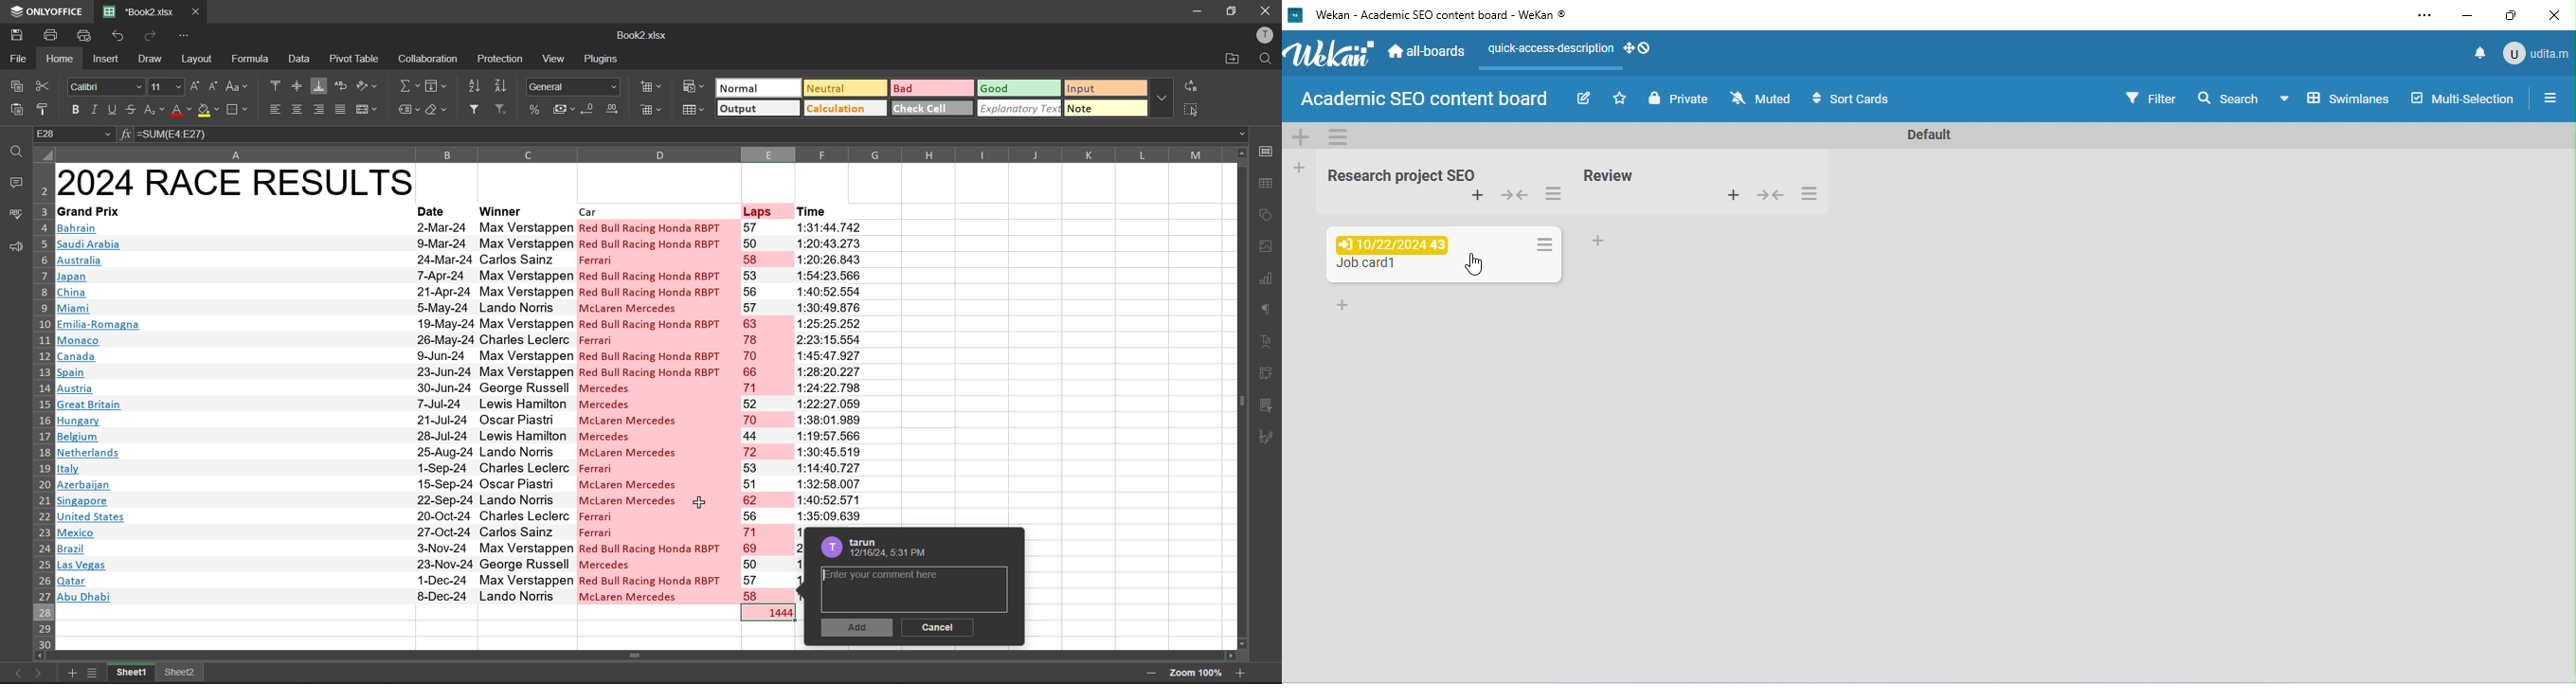 This screenshot has width=2576, height=700. Describe the element at coordinates (1266, 152) in the screenshot. I see `call settings` at that location.